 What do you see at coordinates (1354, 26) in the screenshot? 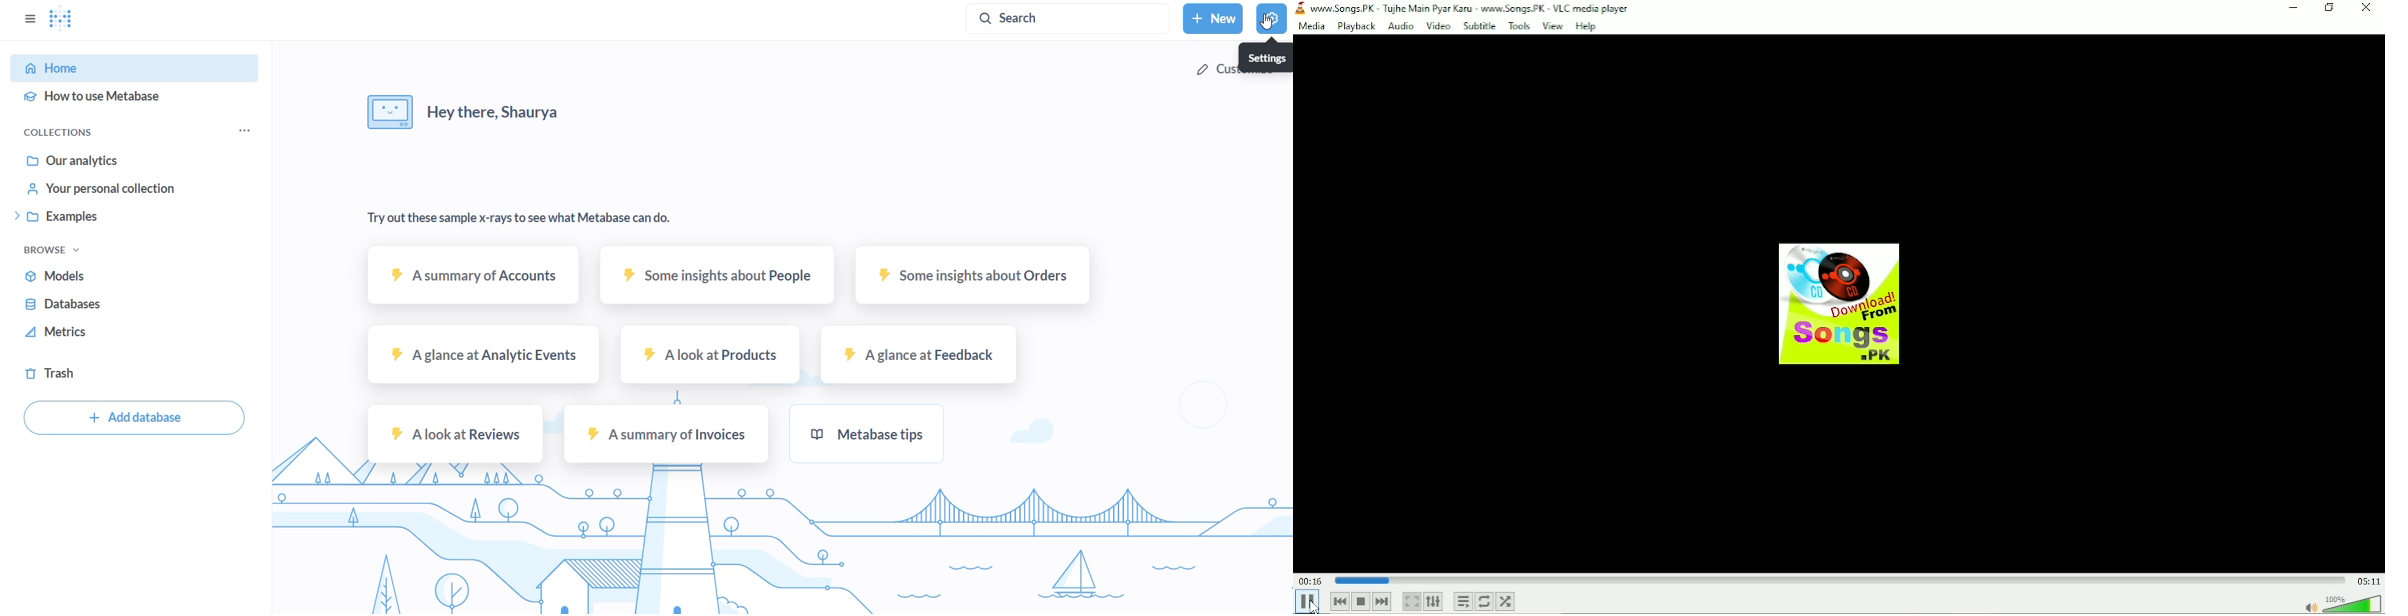
I see `Playback` at bounding box center [1354, 26].